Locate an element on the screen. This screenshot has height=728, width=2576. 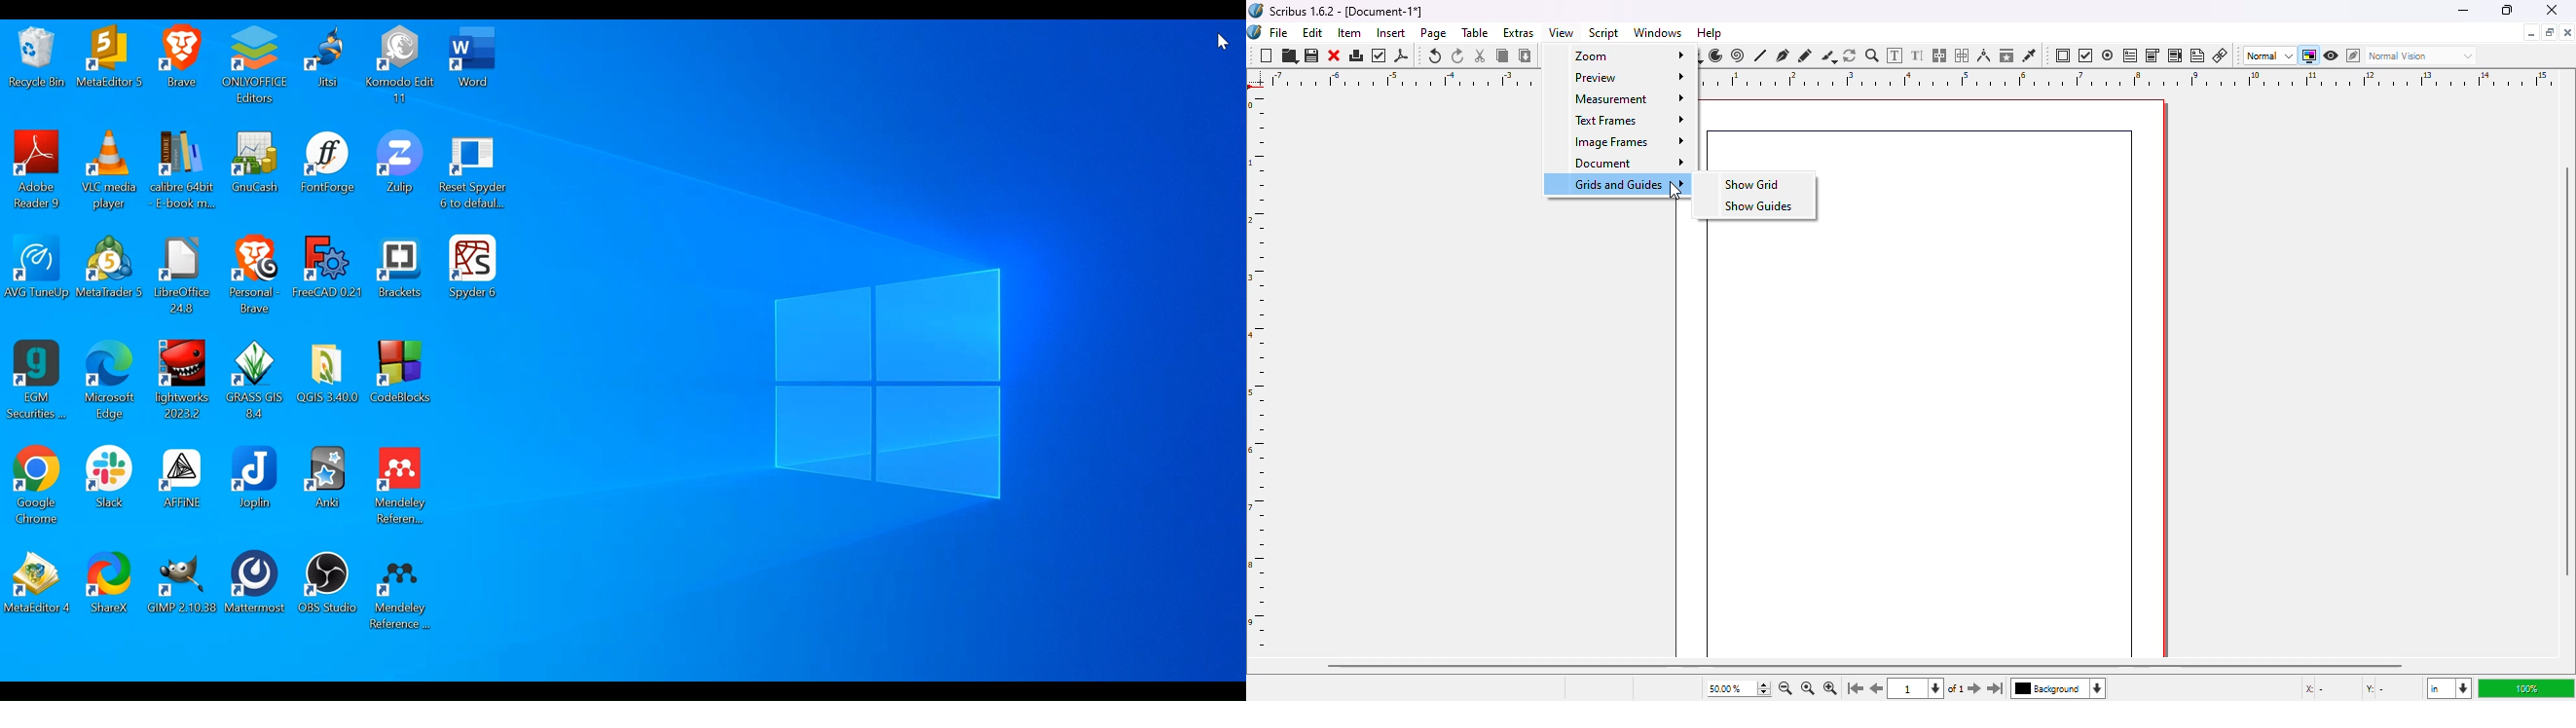
ruler is located at coordinates (2136, 79).